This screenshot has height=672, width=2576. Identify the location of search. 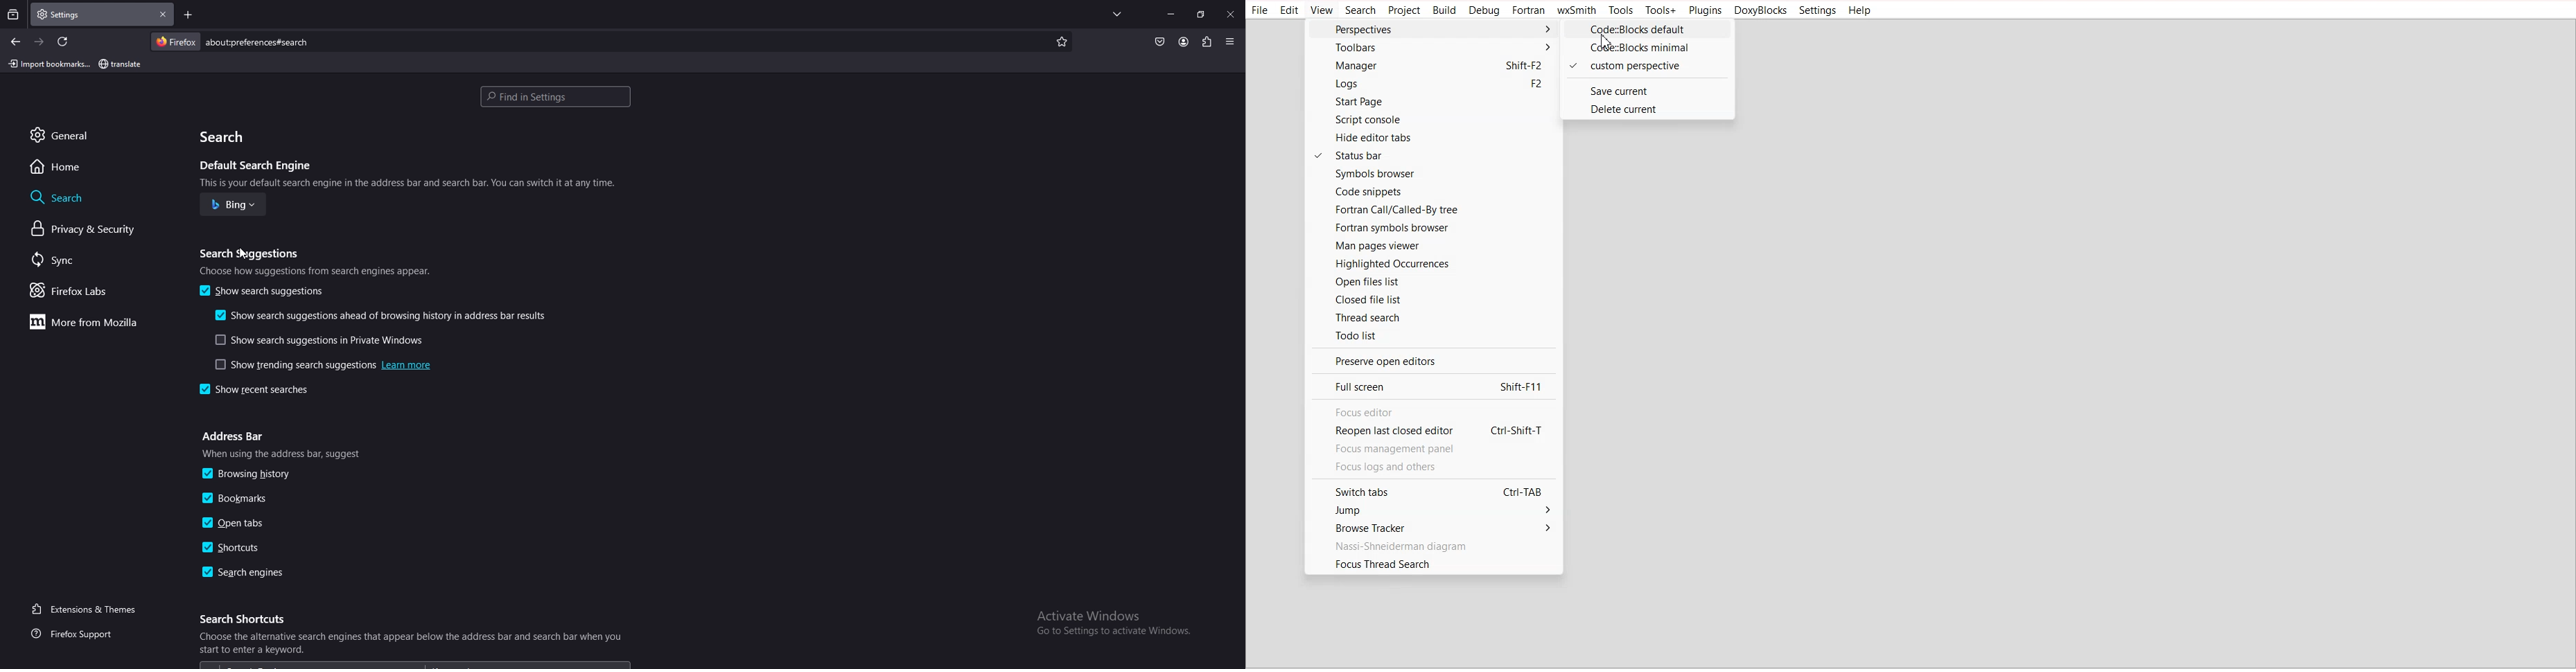
(228, 137).